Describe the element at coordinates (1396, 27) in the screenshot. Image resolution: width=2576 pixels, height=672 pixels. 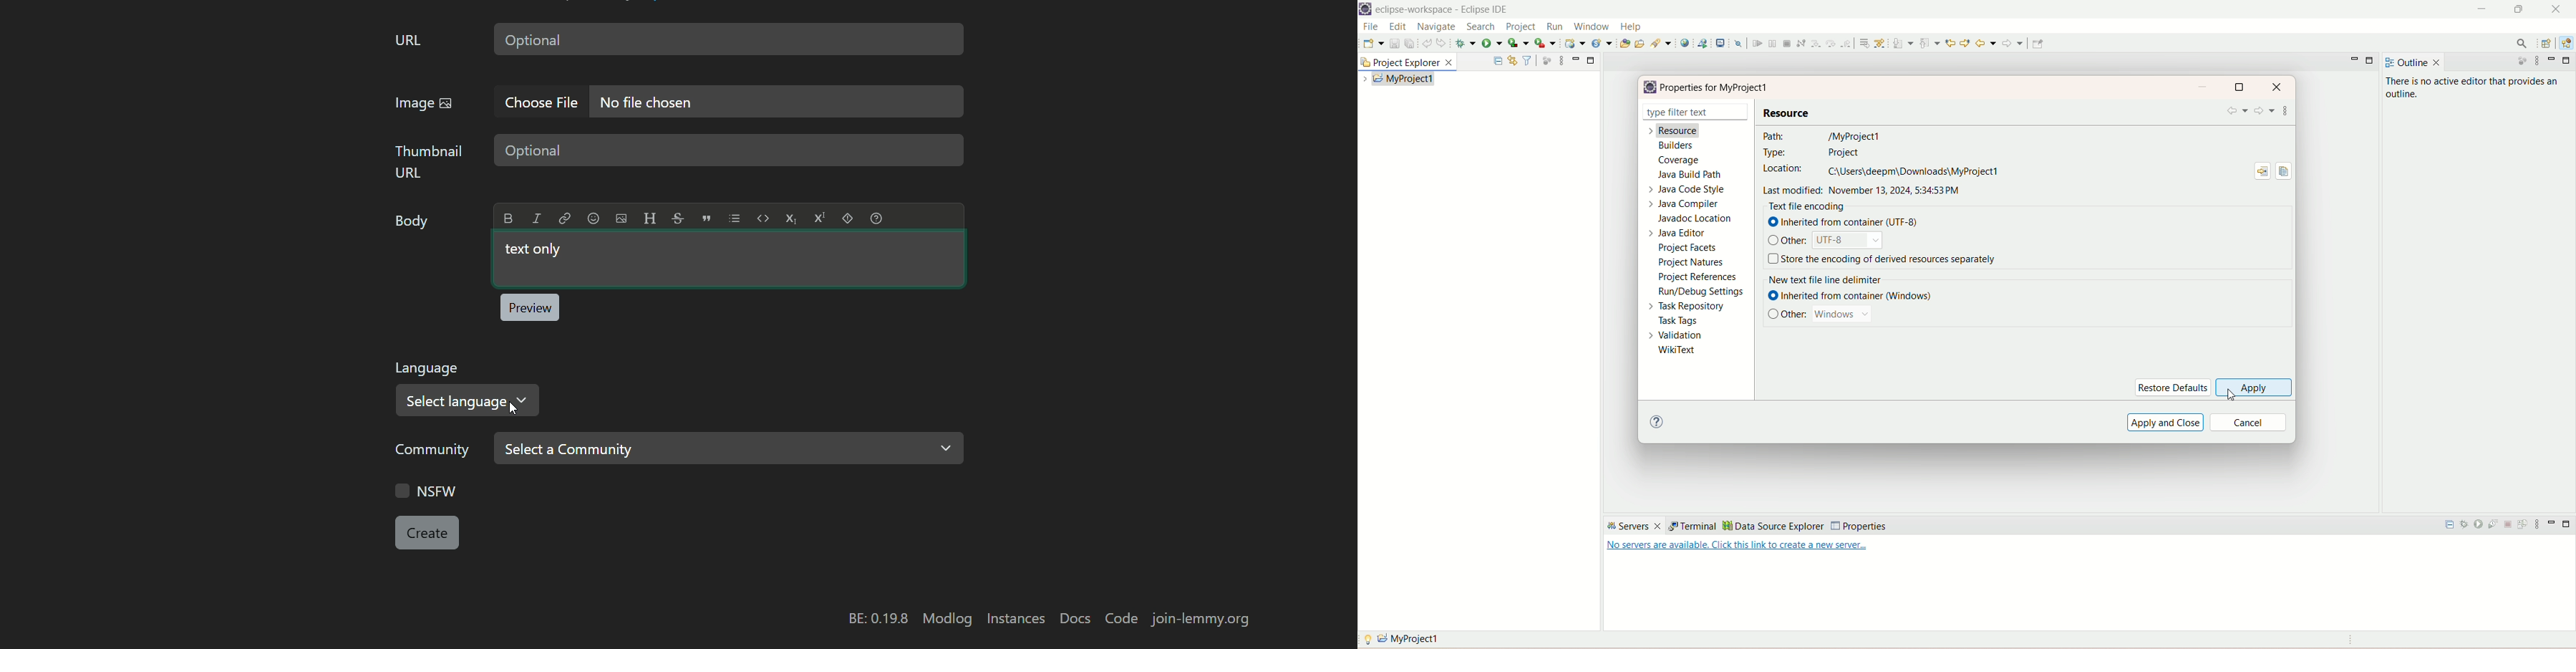
I see `edit` at that location.